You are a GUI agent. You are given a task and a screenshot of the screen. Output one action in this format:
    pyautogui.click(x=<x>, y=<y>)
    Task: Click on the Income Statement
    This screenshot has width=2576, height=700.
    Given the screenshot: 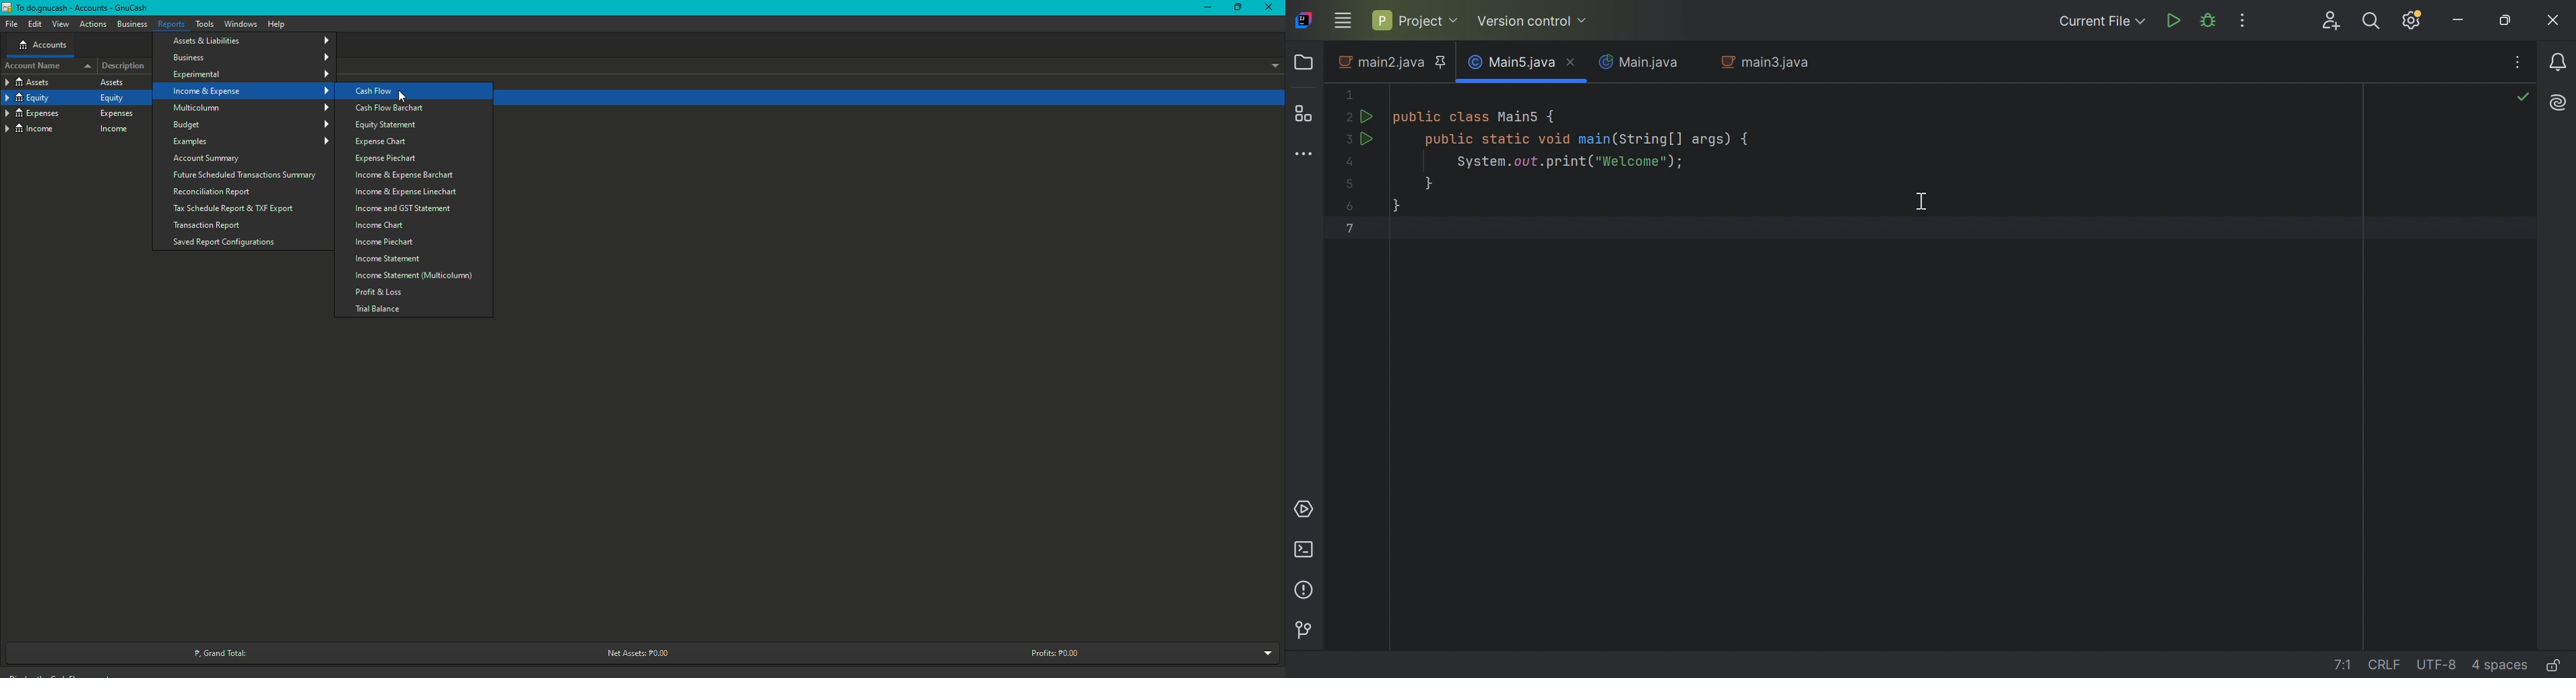 What is the action you would take?
    pyautogui.click(x=390, y=260)
    